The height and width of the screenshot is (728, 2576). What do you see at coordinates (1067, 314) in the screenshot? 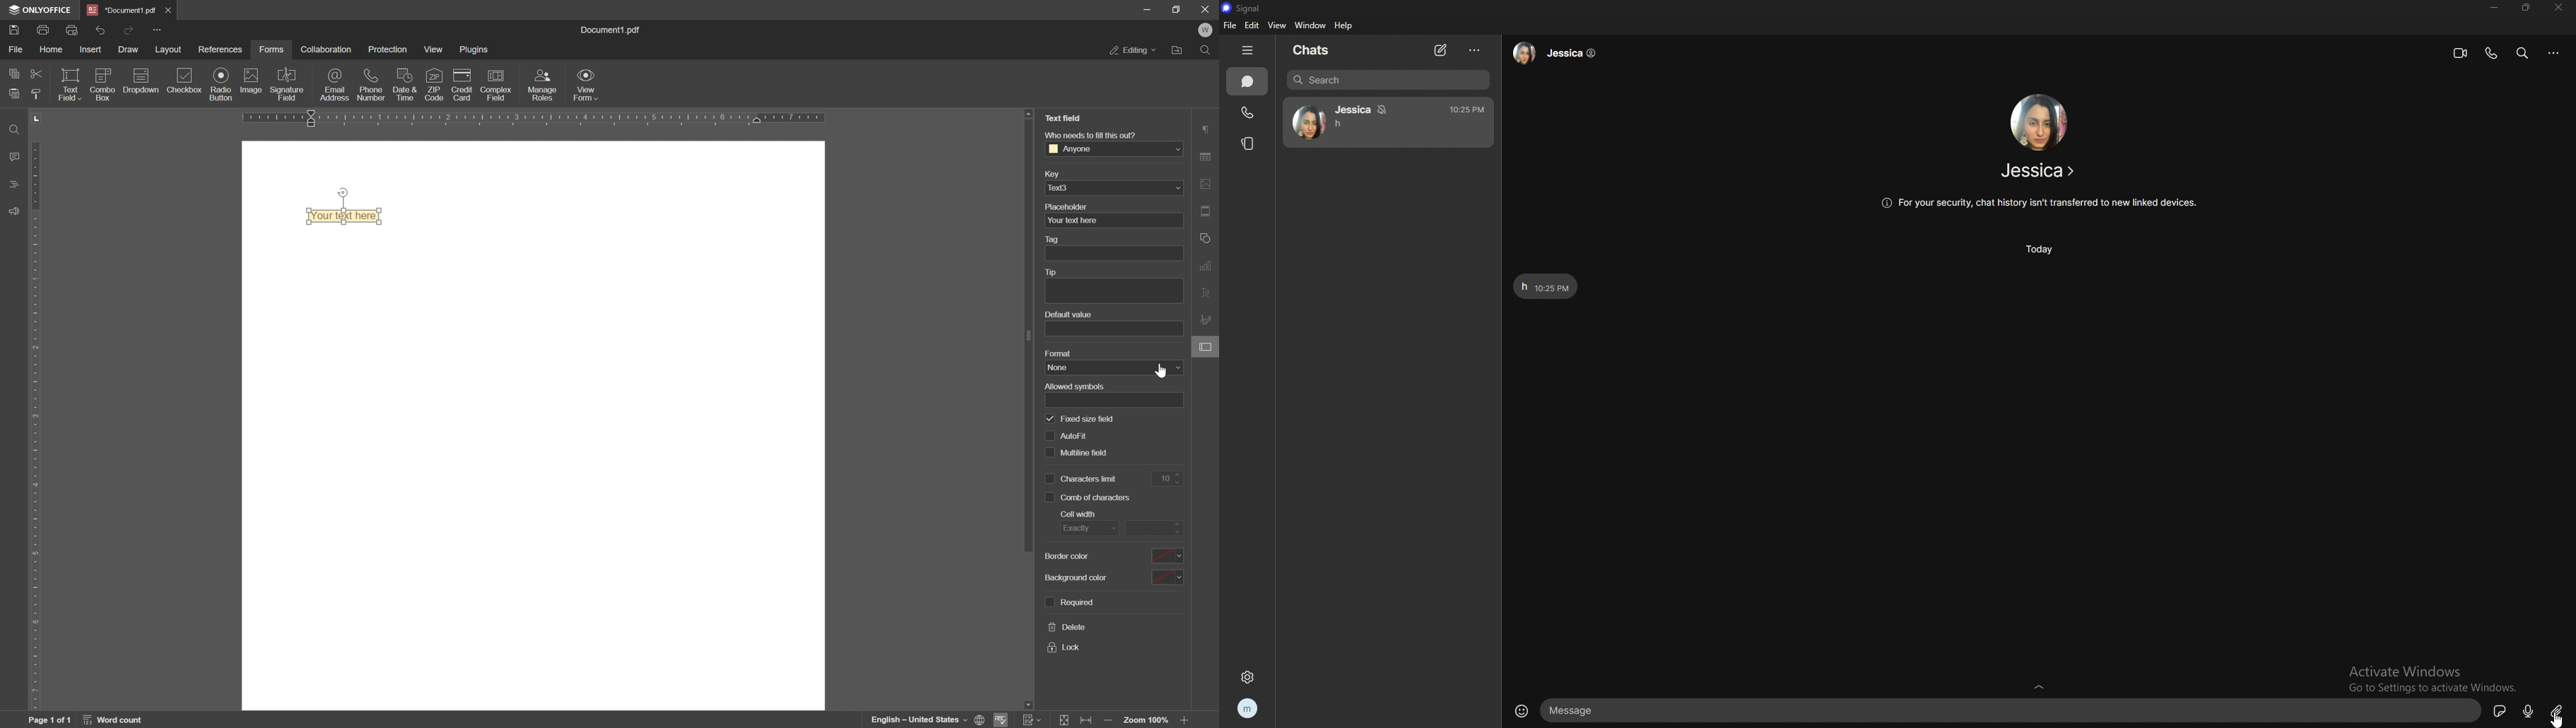
I see `default value` at bounding box center [1067, 314].